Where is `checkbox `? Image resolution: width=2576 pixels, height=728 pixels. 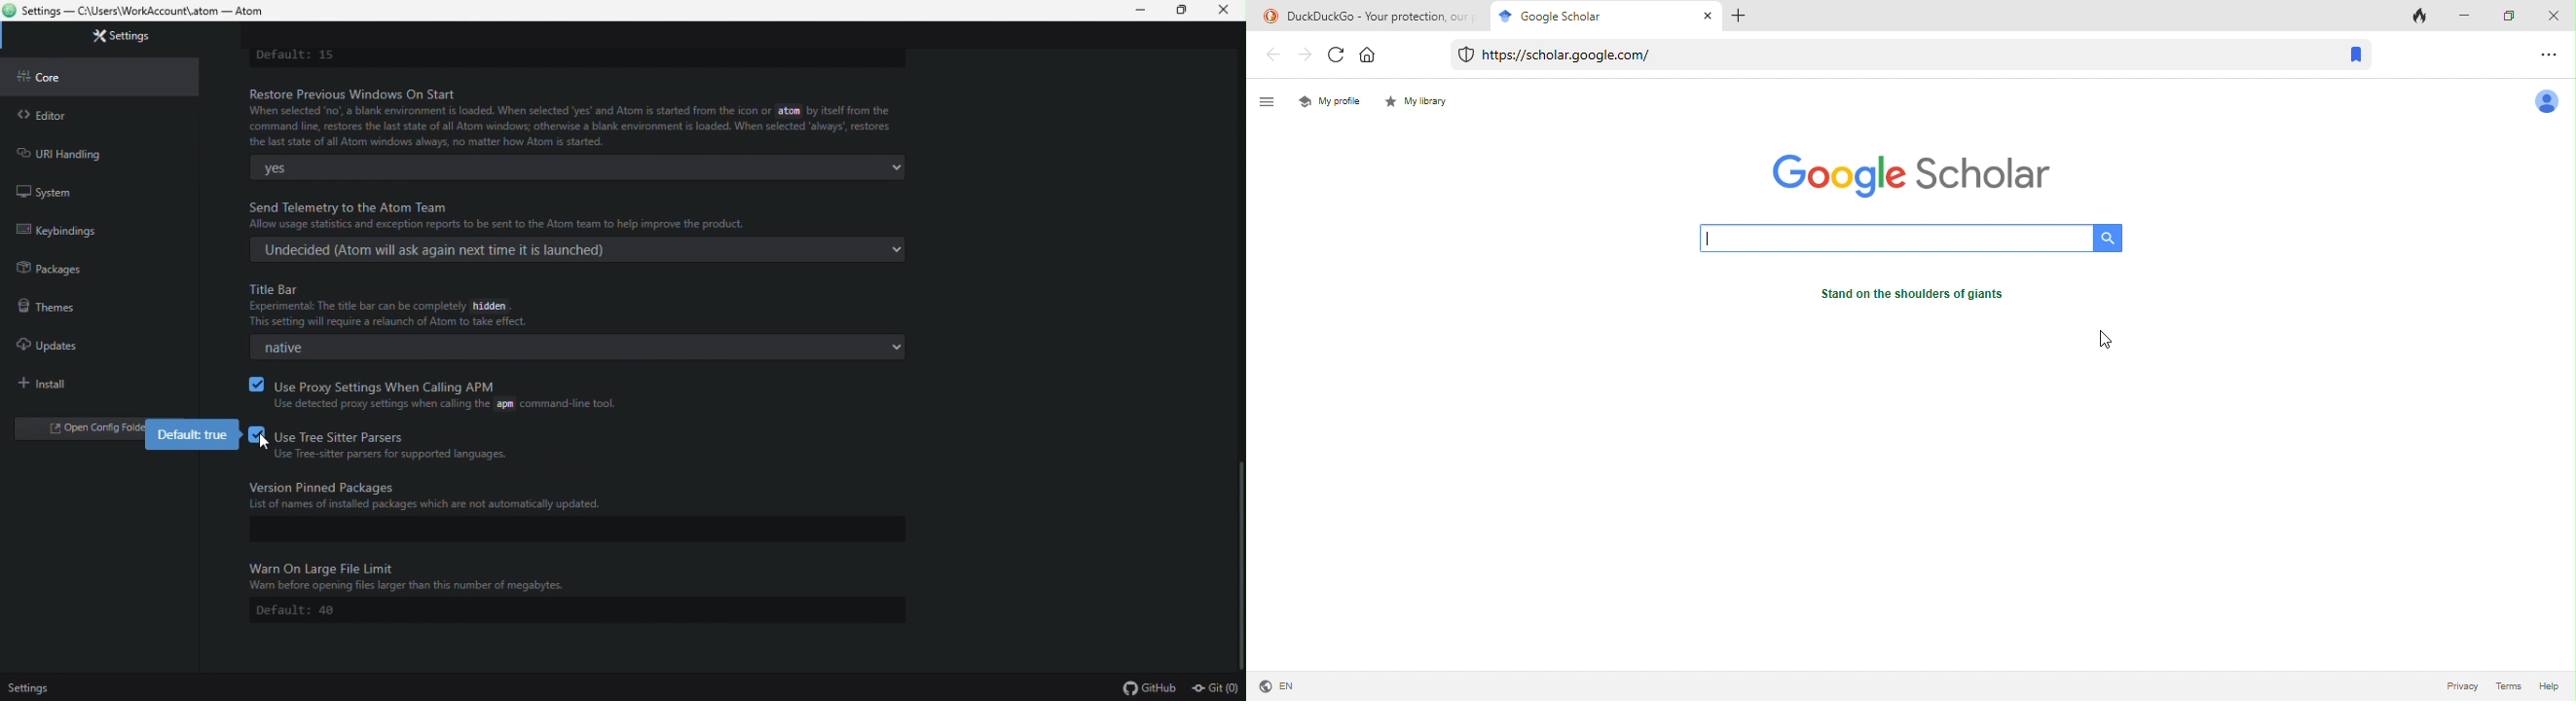 checkbox  is located at coordinates (254, 434).